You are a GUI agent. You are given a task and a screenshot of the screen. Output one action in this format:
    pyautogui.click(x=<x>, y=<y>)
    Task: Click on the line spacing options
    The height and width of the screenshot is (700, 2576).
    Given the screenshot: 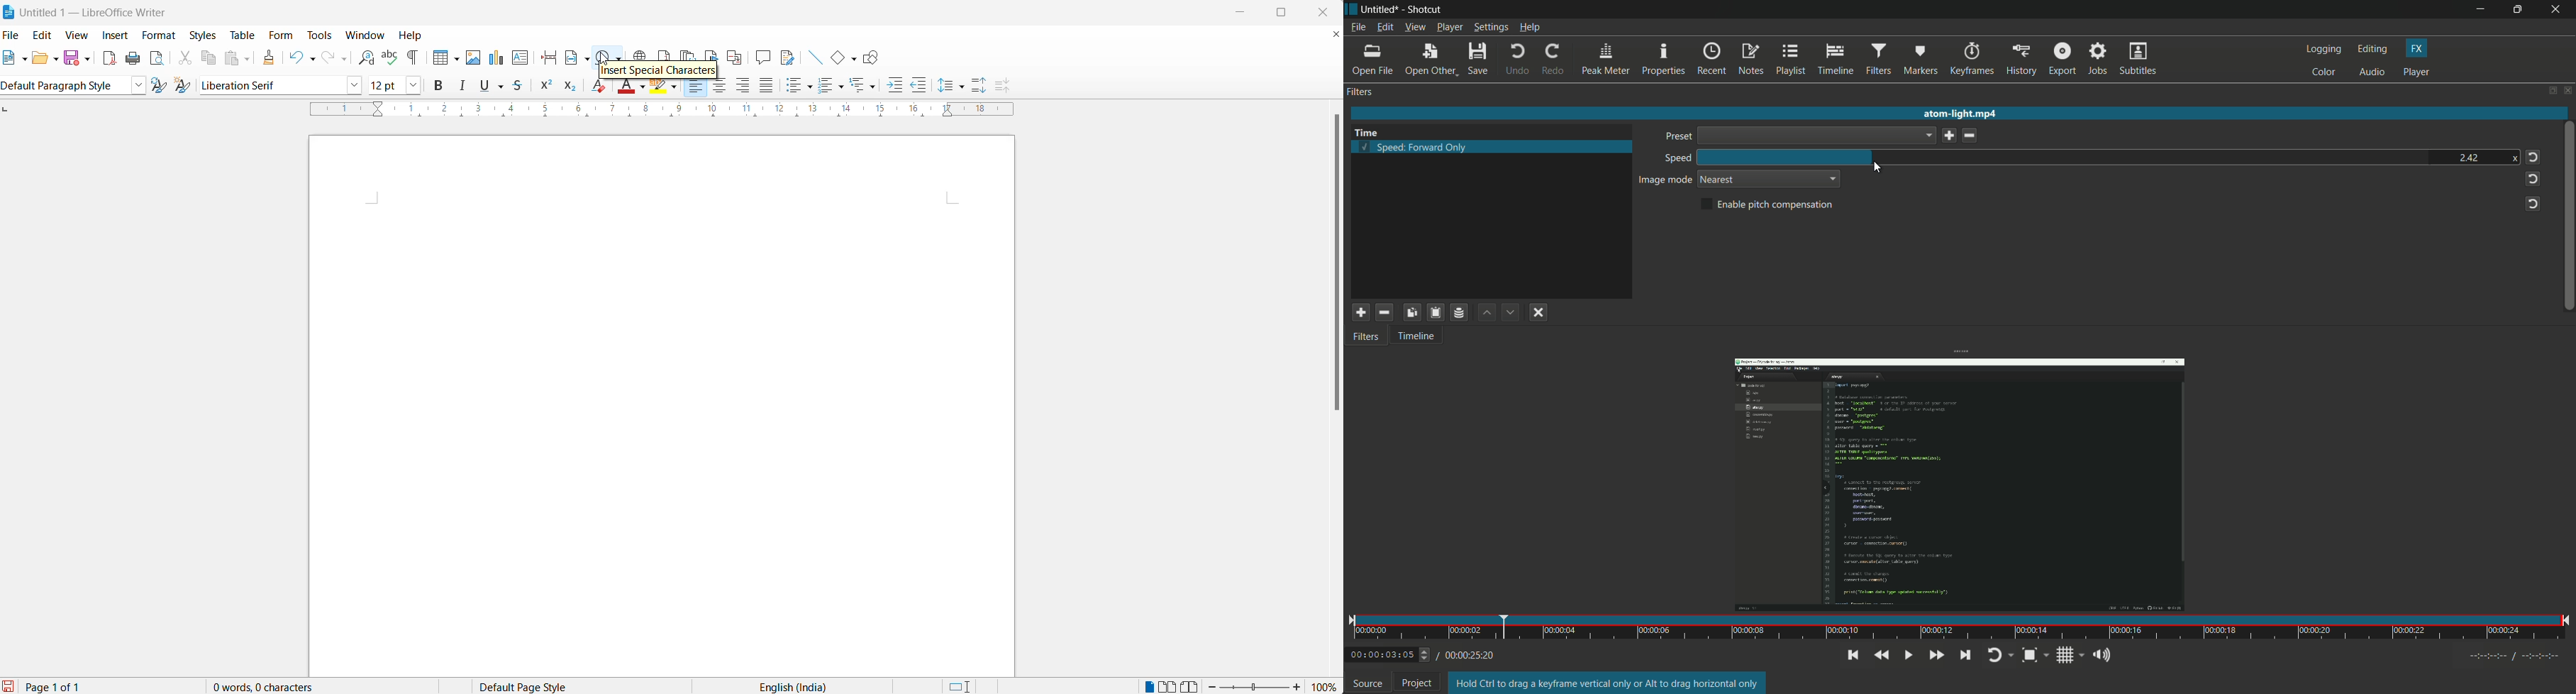 What is the action you would take?
    pyautogui.click(x=965, y=84)
    